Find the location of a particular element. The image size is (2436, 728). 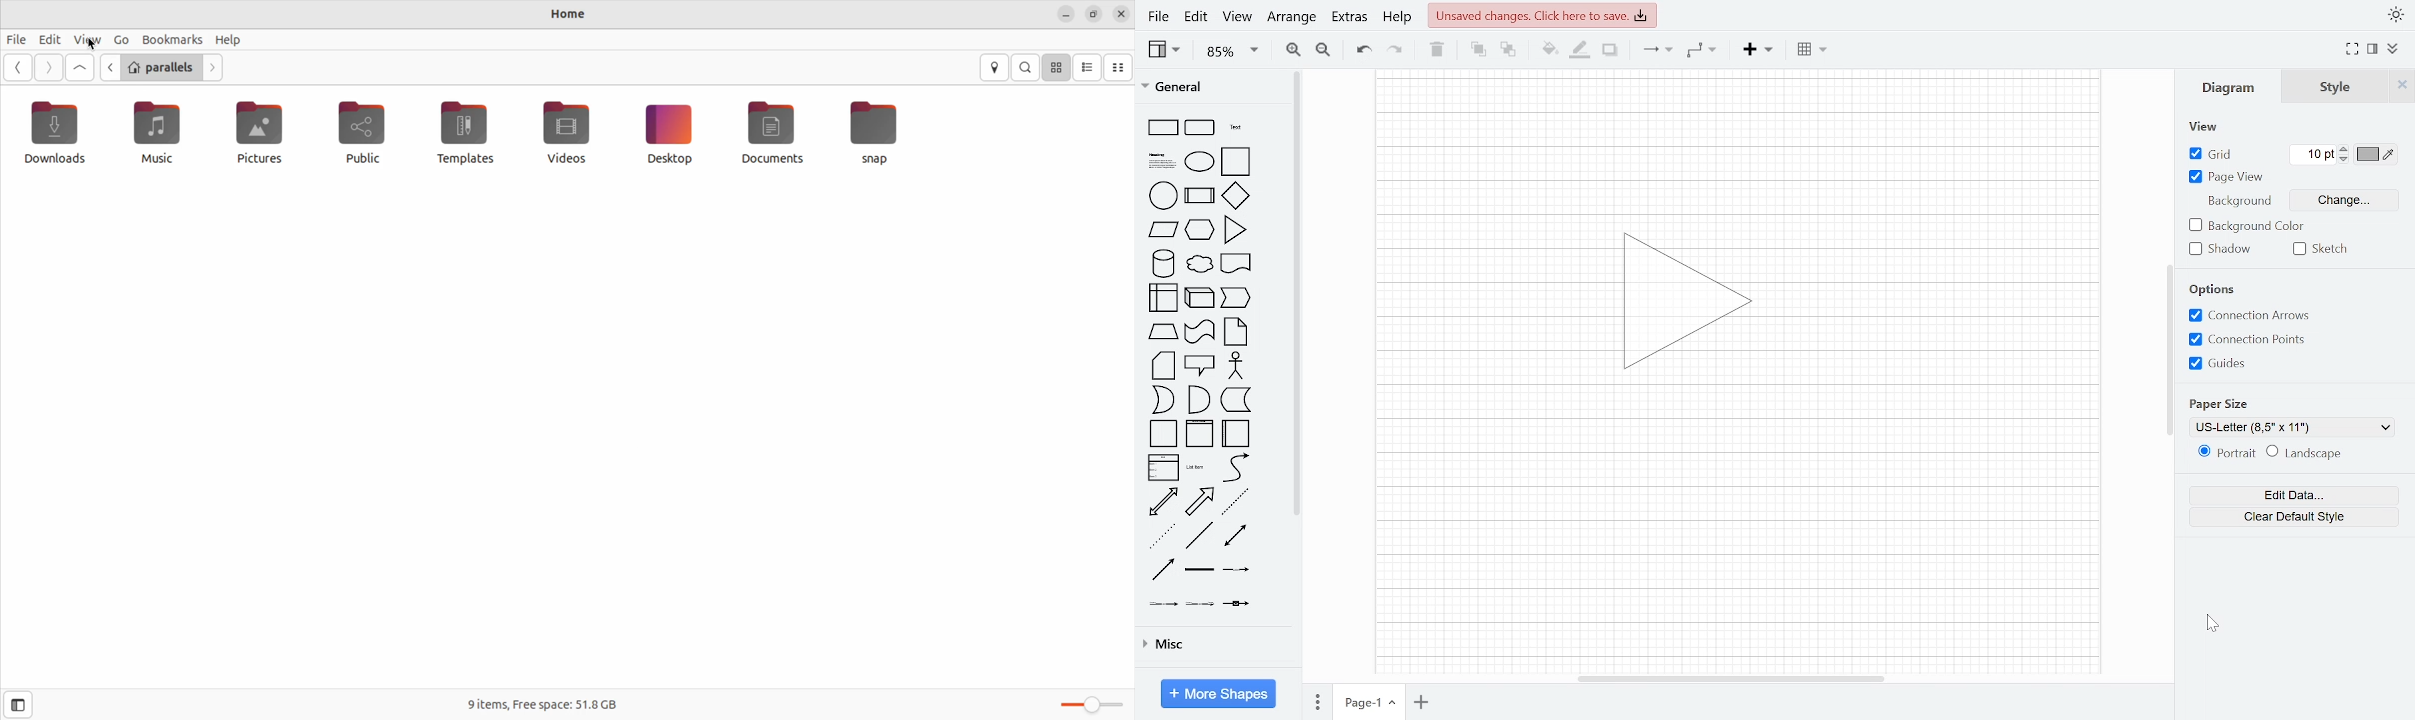

public  is located at coordinates (370, 135).